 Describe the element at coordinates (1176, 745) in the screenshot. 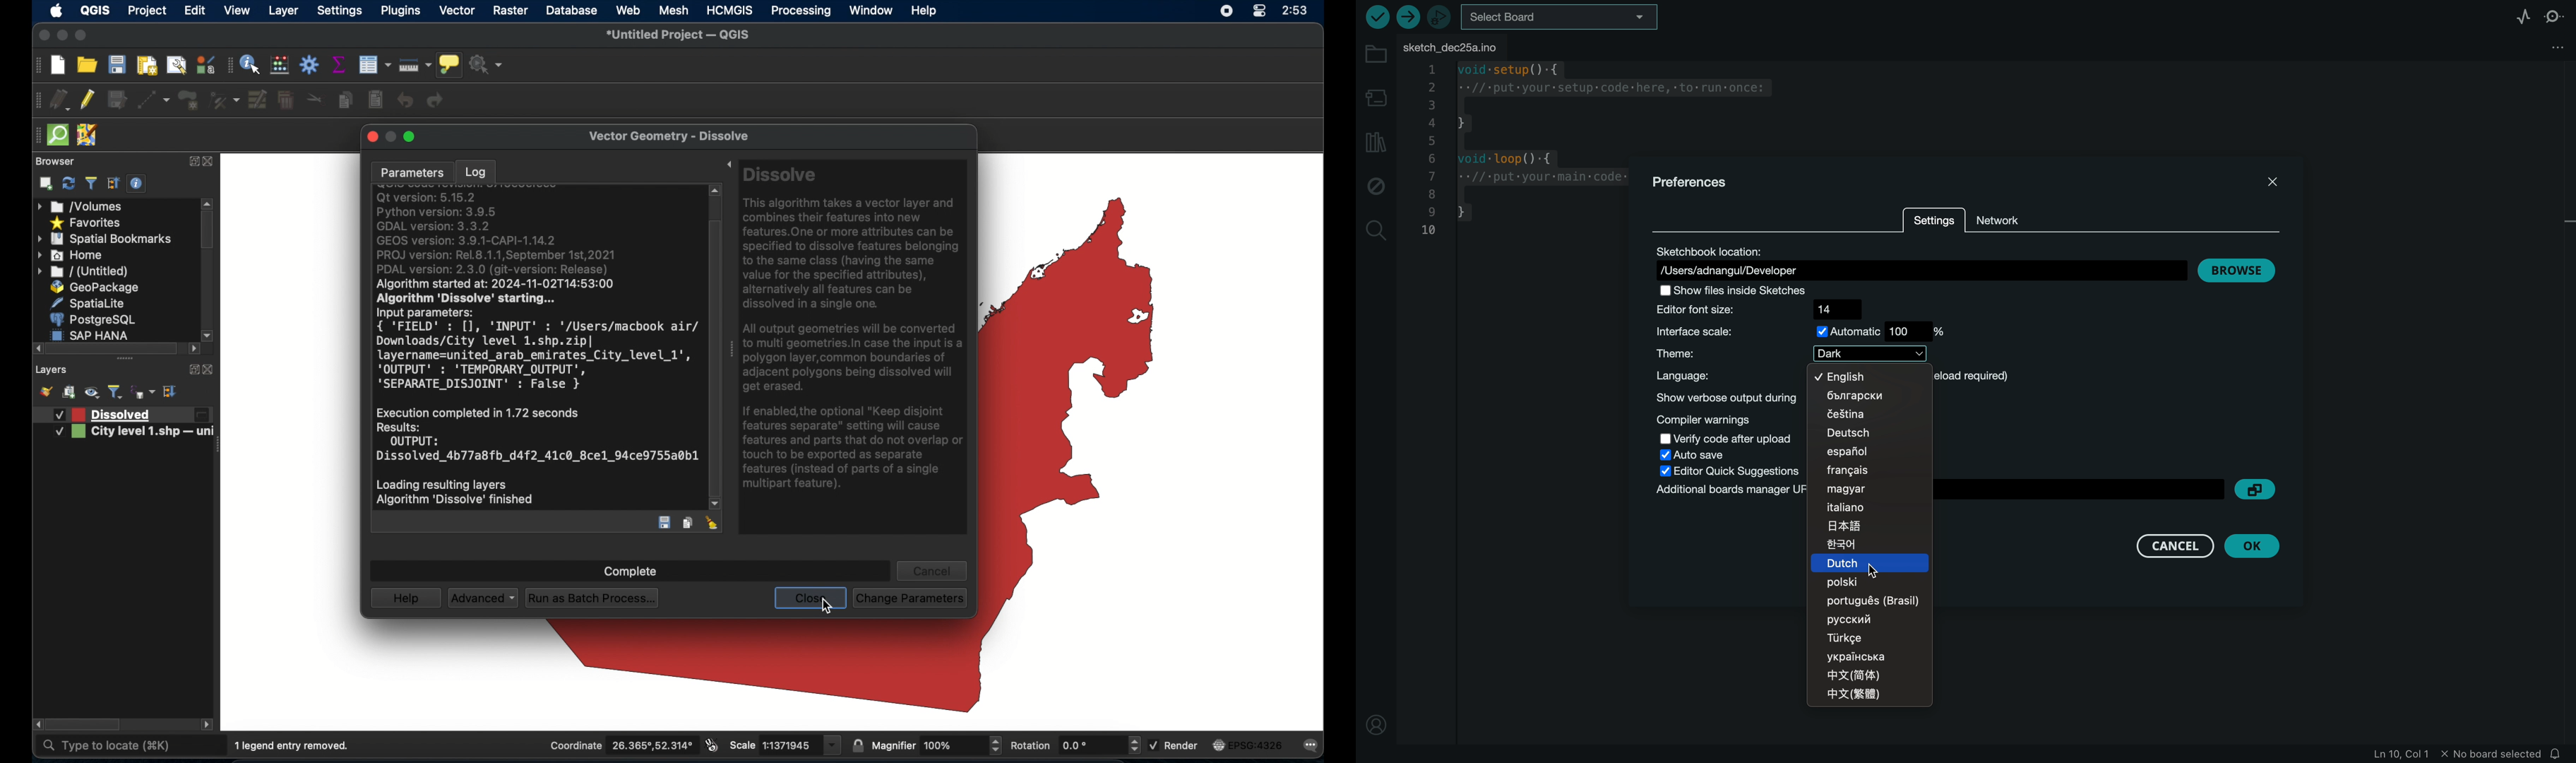

I see `render` at that location.